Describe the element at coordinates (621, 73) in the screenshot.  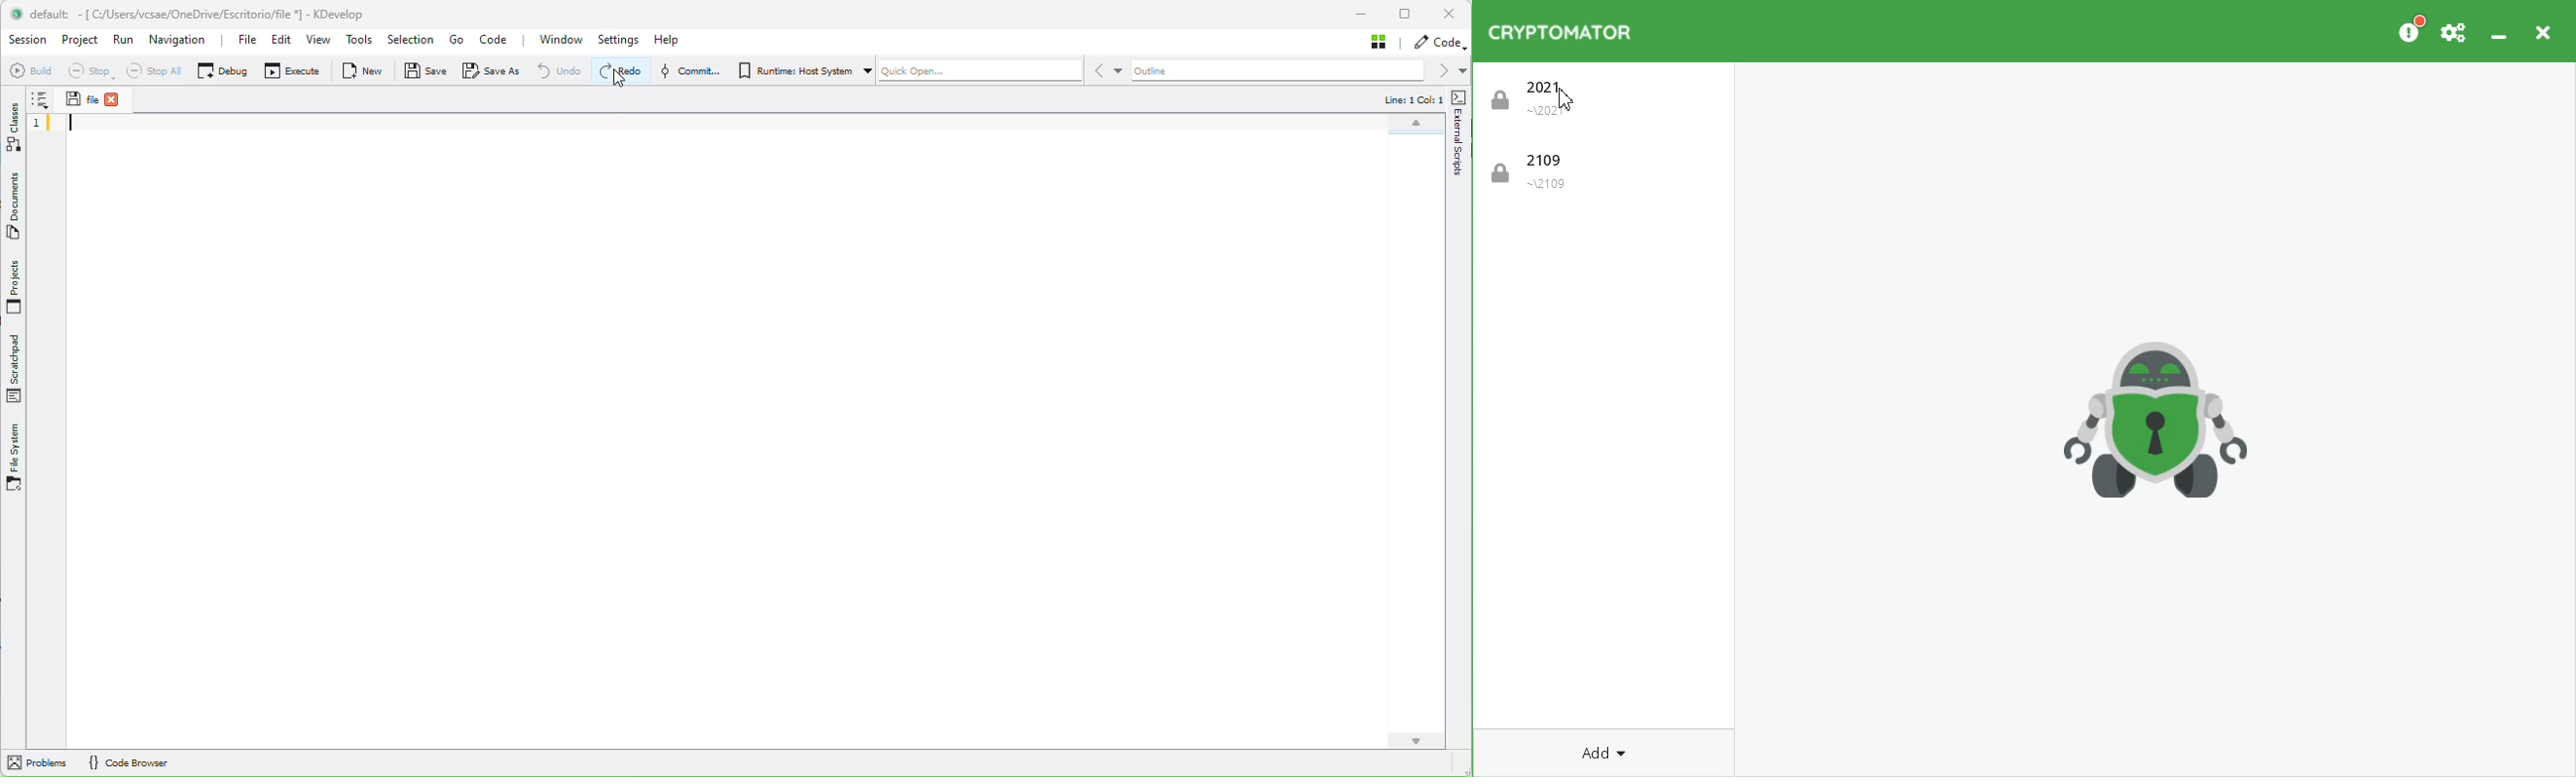
I see `Redo` at that location.